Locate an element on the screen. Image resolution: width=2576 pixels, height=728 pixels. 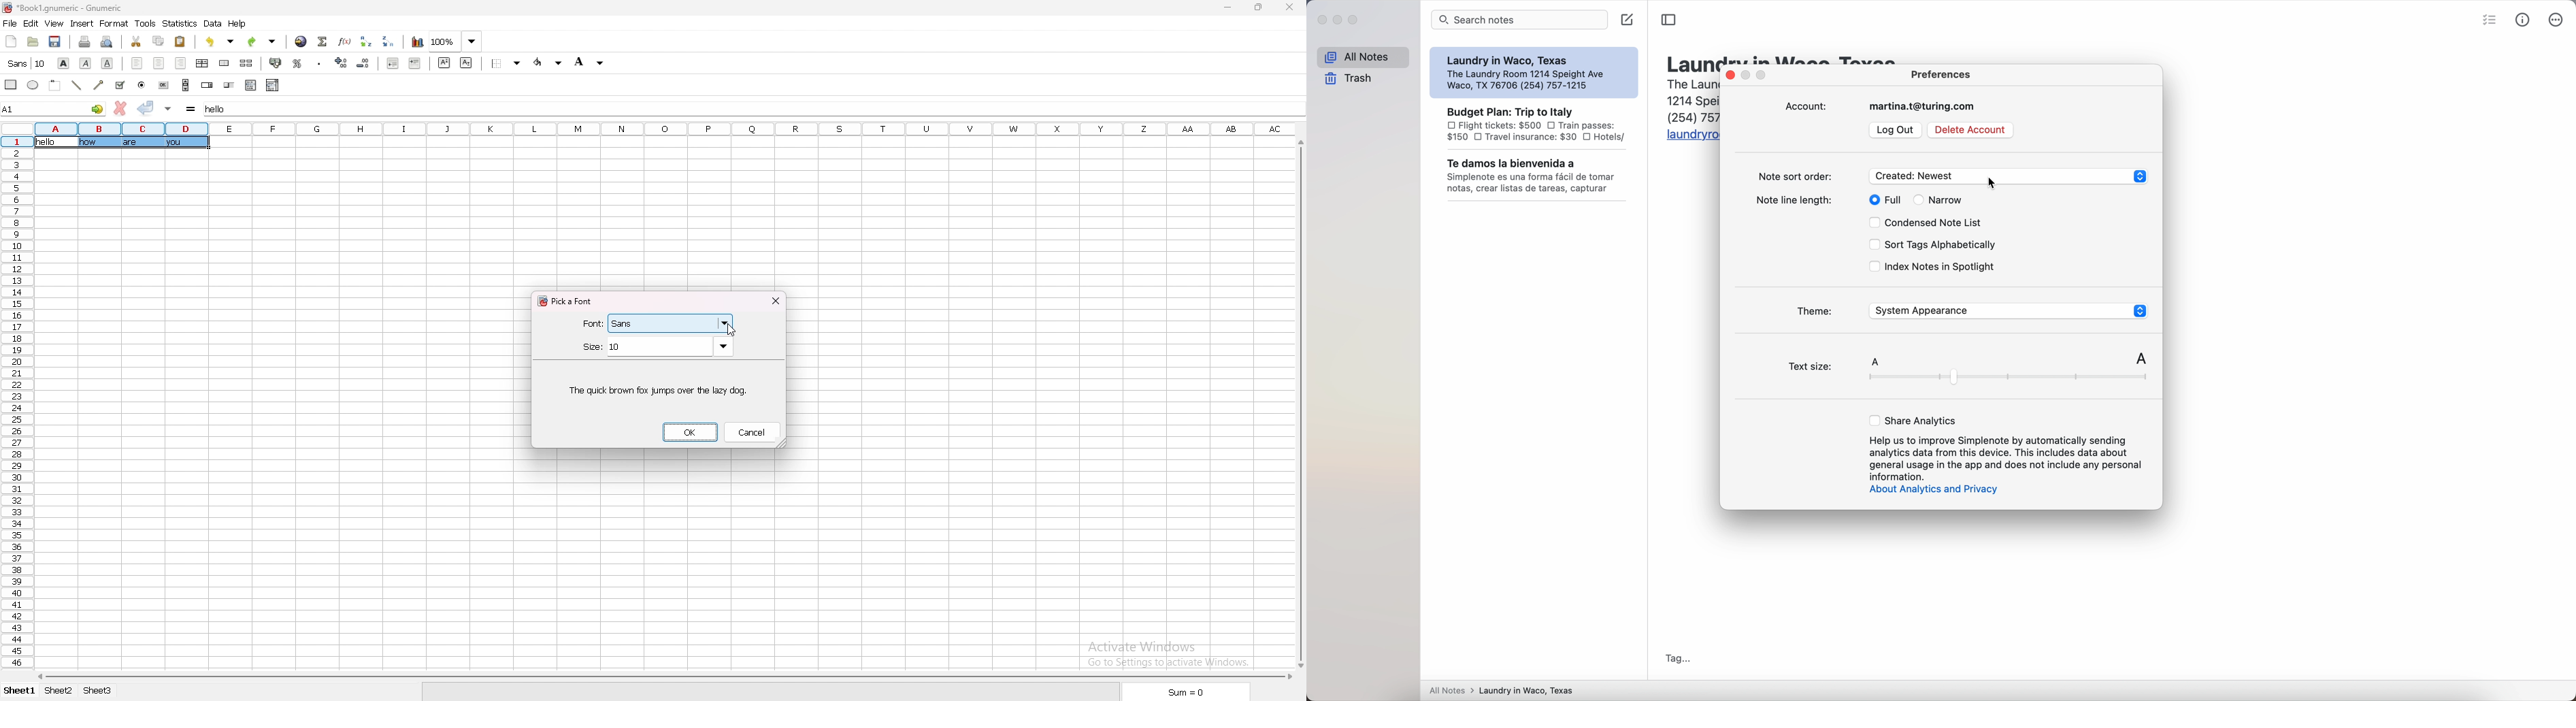
account: martina.t@turing.com is located at coordinates (1884, 107).